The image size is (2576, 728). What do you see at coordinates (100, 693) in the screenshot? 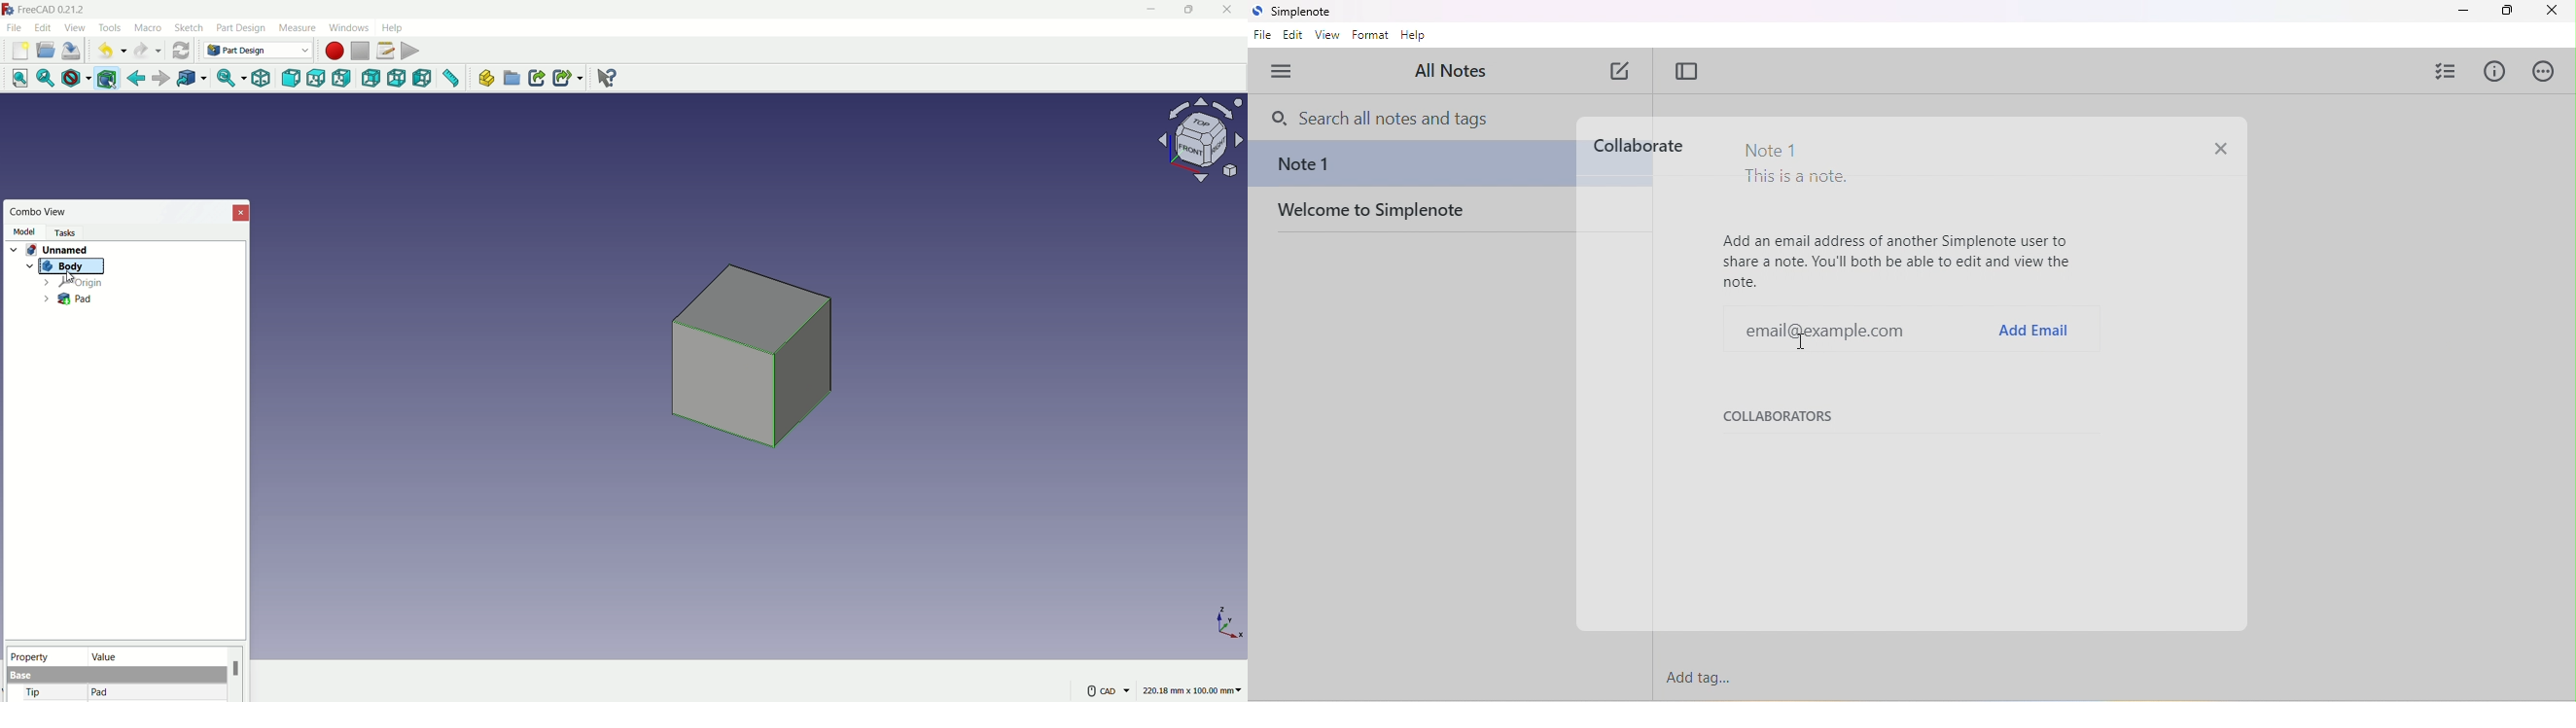
I see `pad` at bounding box center [100, 693].